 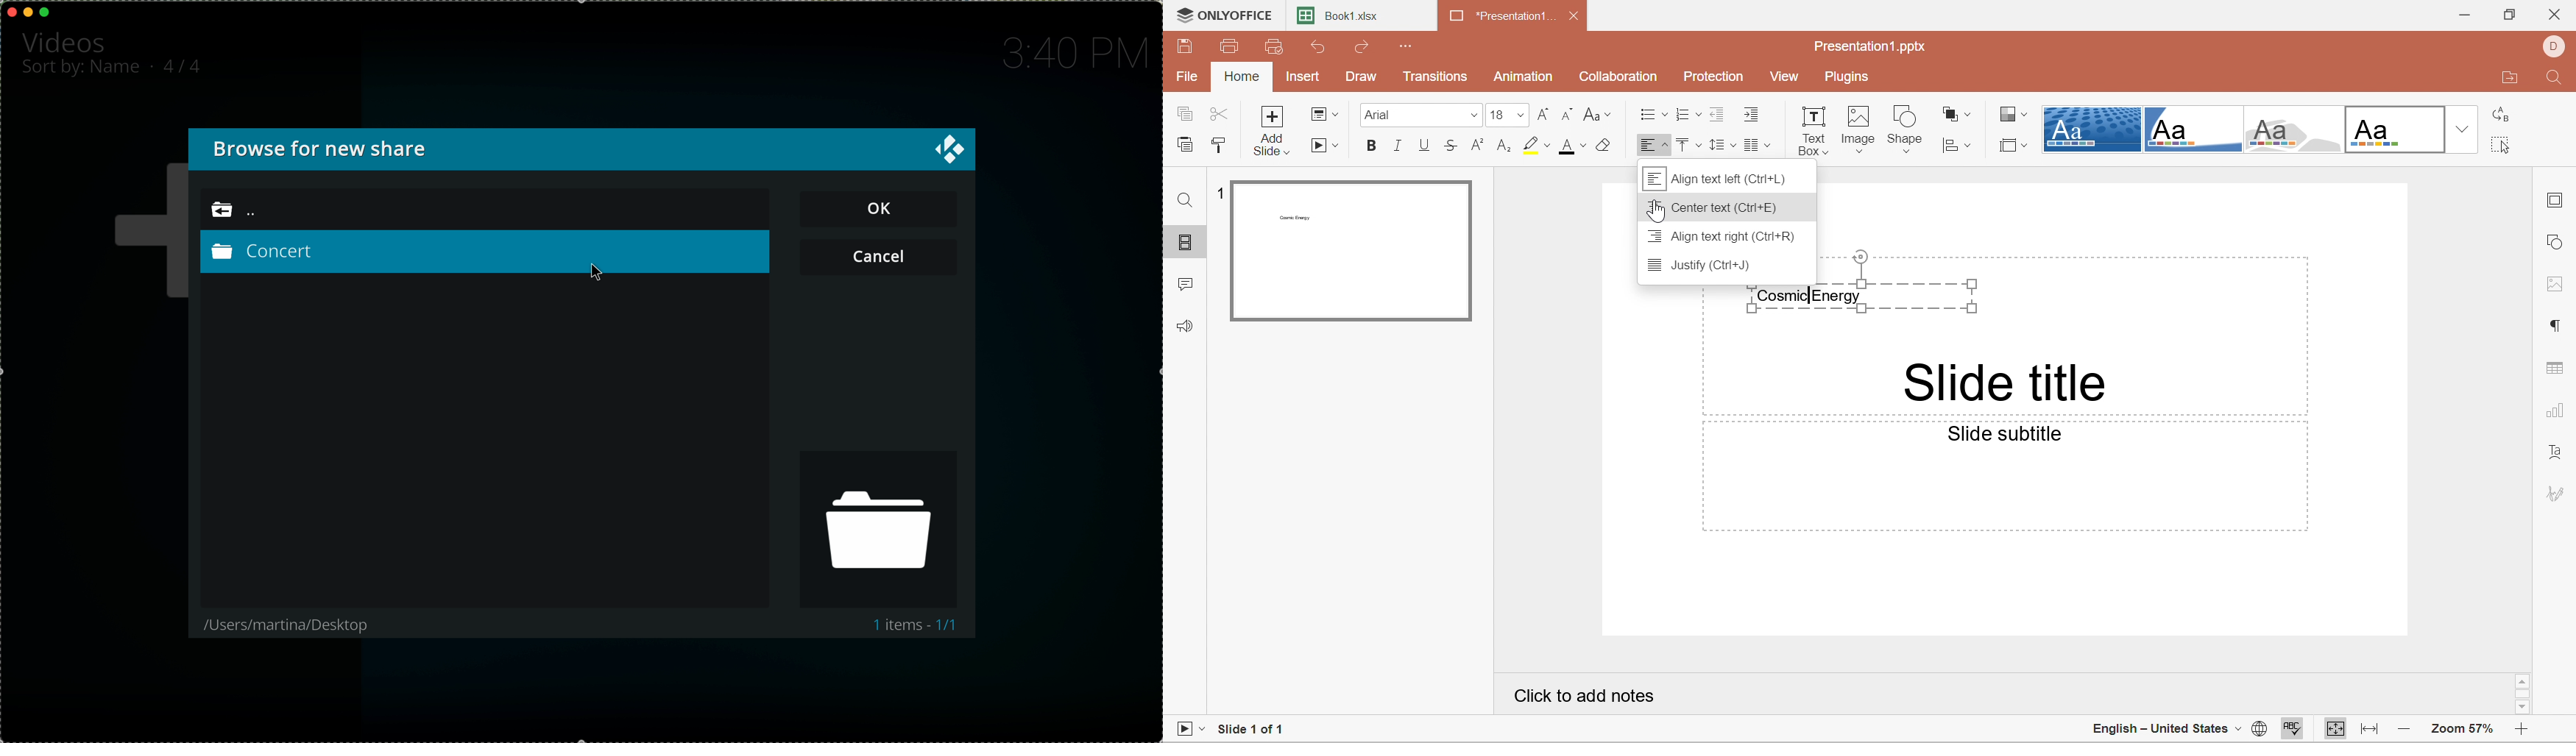 I want to click on Copy, so click(x=1183, y=115).